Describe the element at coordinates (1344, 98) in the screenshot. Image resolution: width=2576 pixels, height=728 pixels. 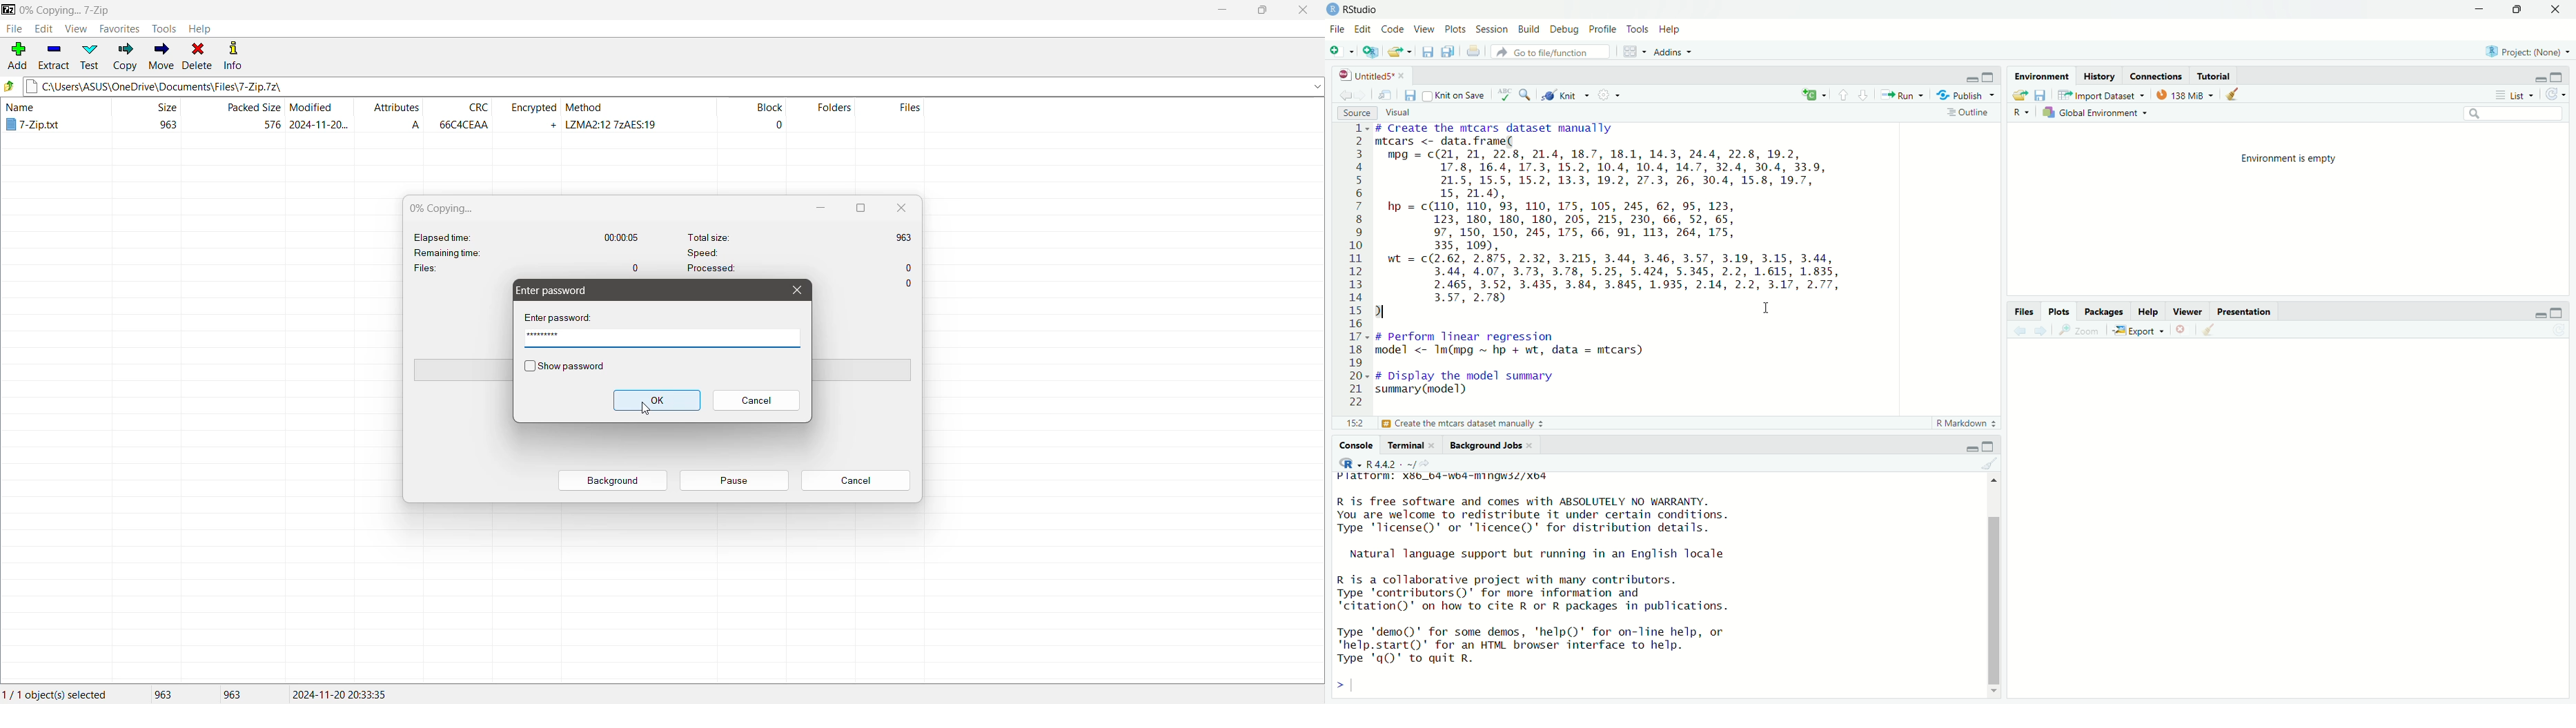
I see `go back` at that location.